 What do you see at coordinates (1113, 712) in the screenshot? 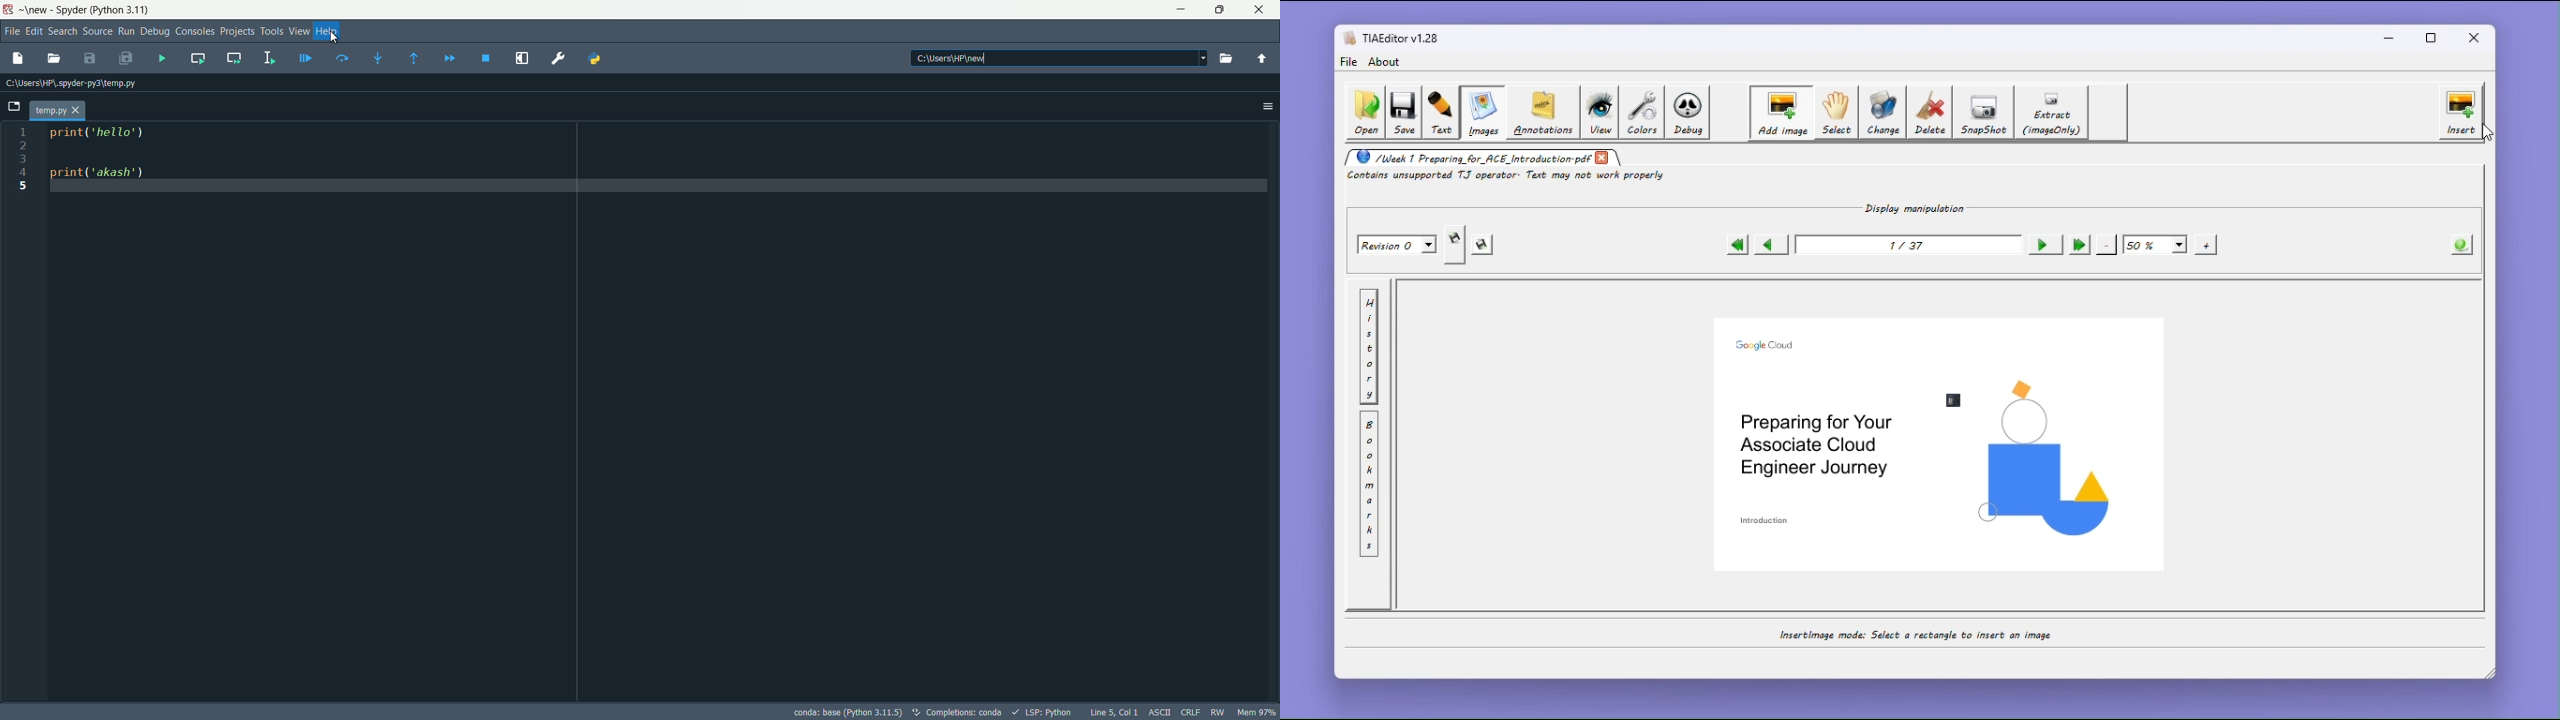
I see `Line 5, Col 1` at bounding box center [1113, 712].